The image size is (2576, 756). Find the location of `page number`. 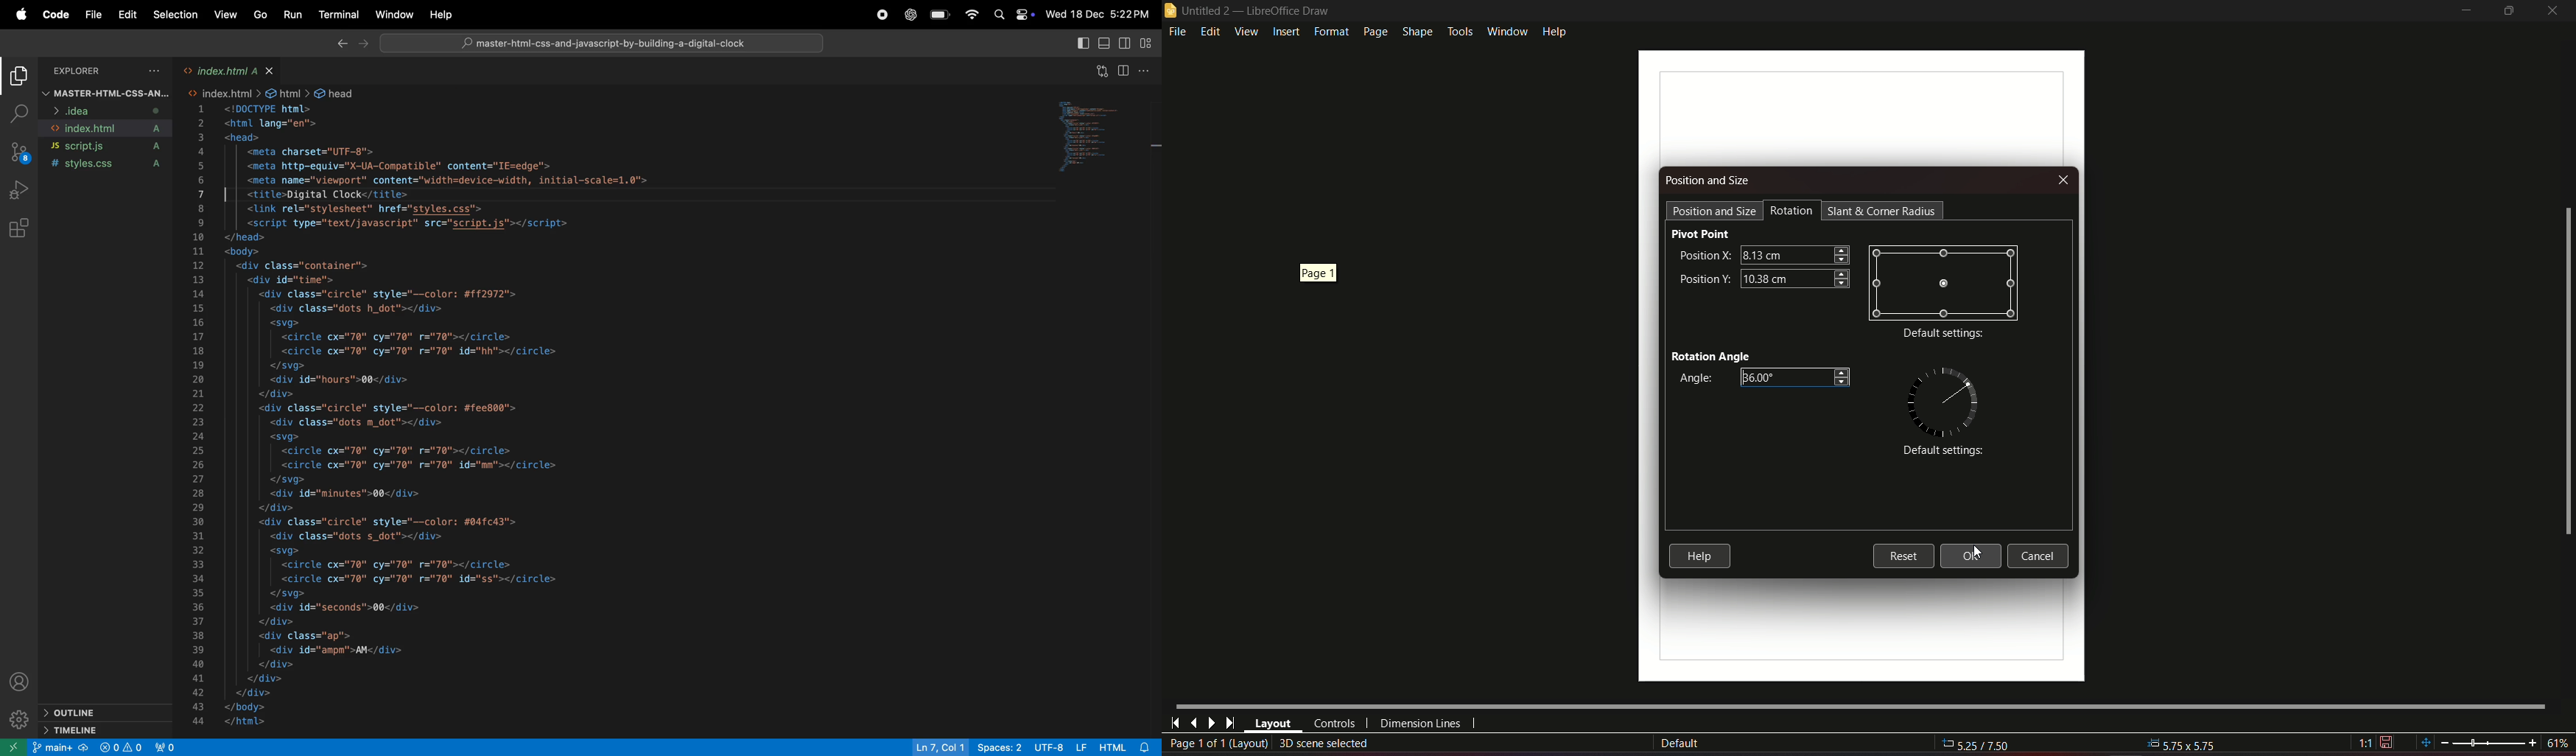

page number is located at coordinates (1218, 744).